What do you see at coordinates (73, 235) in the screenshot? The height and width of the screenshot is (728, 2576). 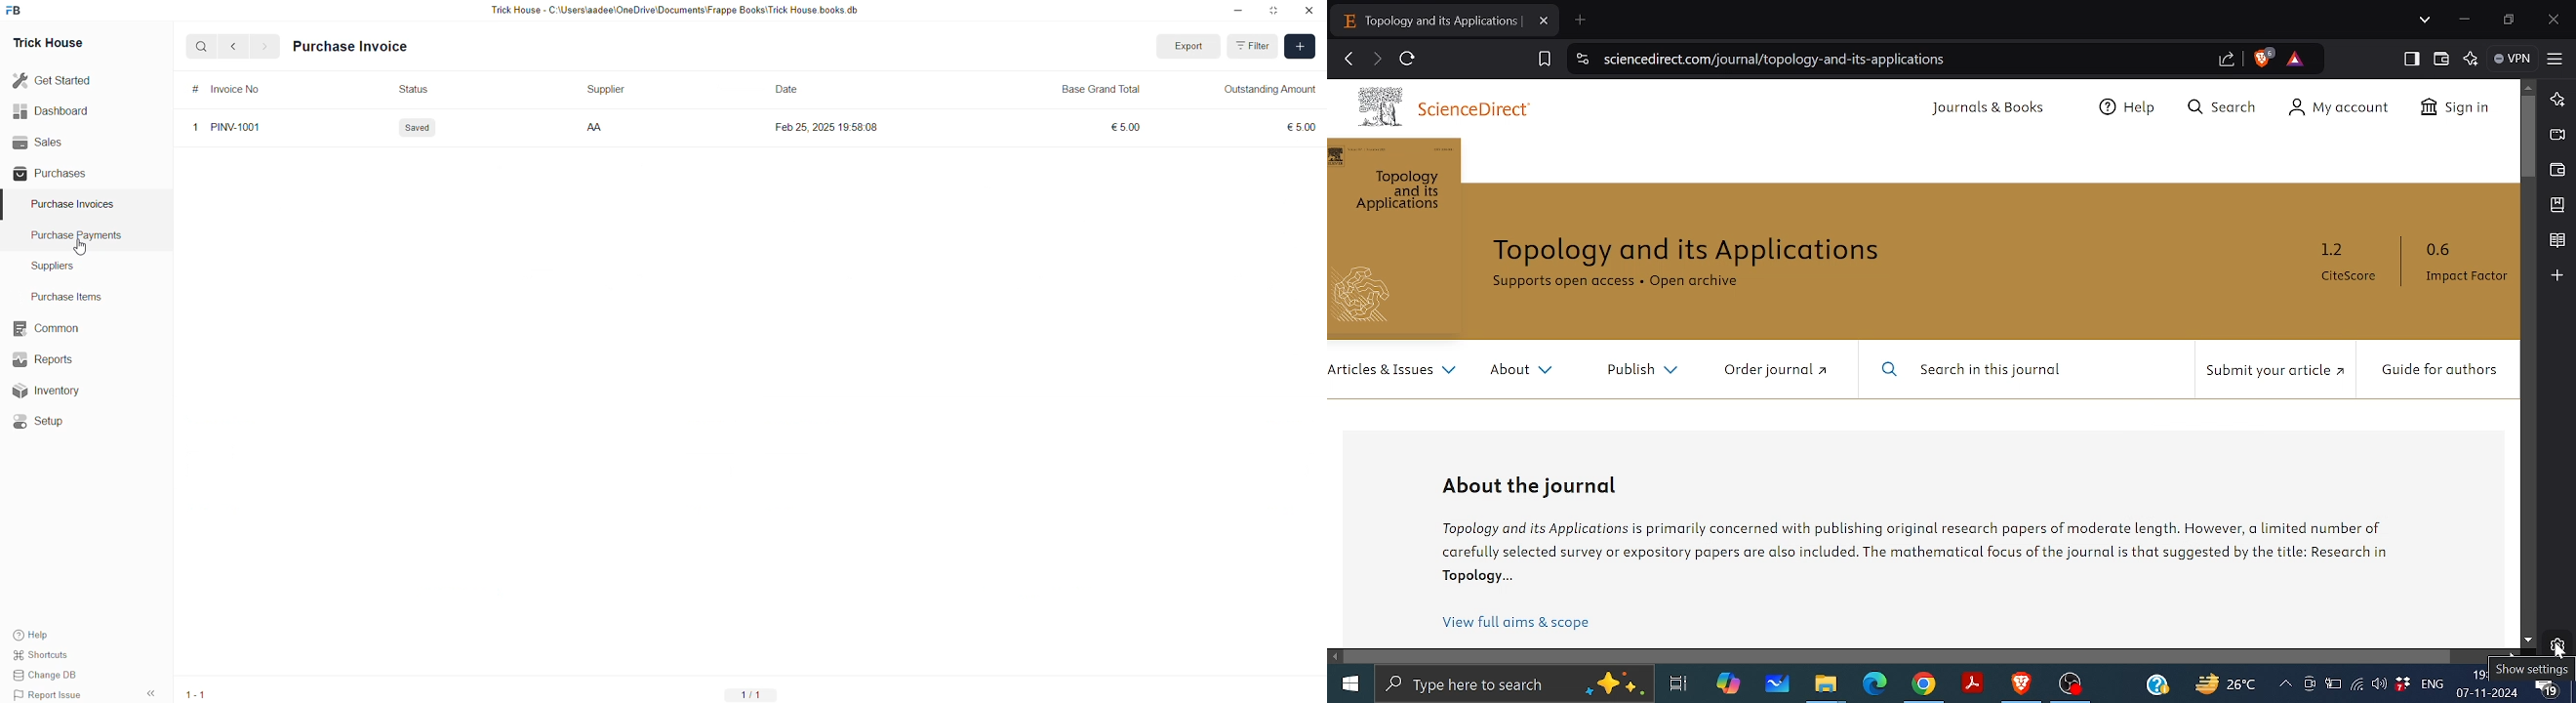 I see `Purchase PaymenTS` at bounding box center [73, 235].